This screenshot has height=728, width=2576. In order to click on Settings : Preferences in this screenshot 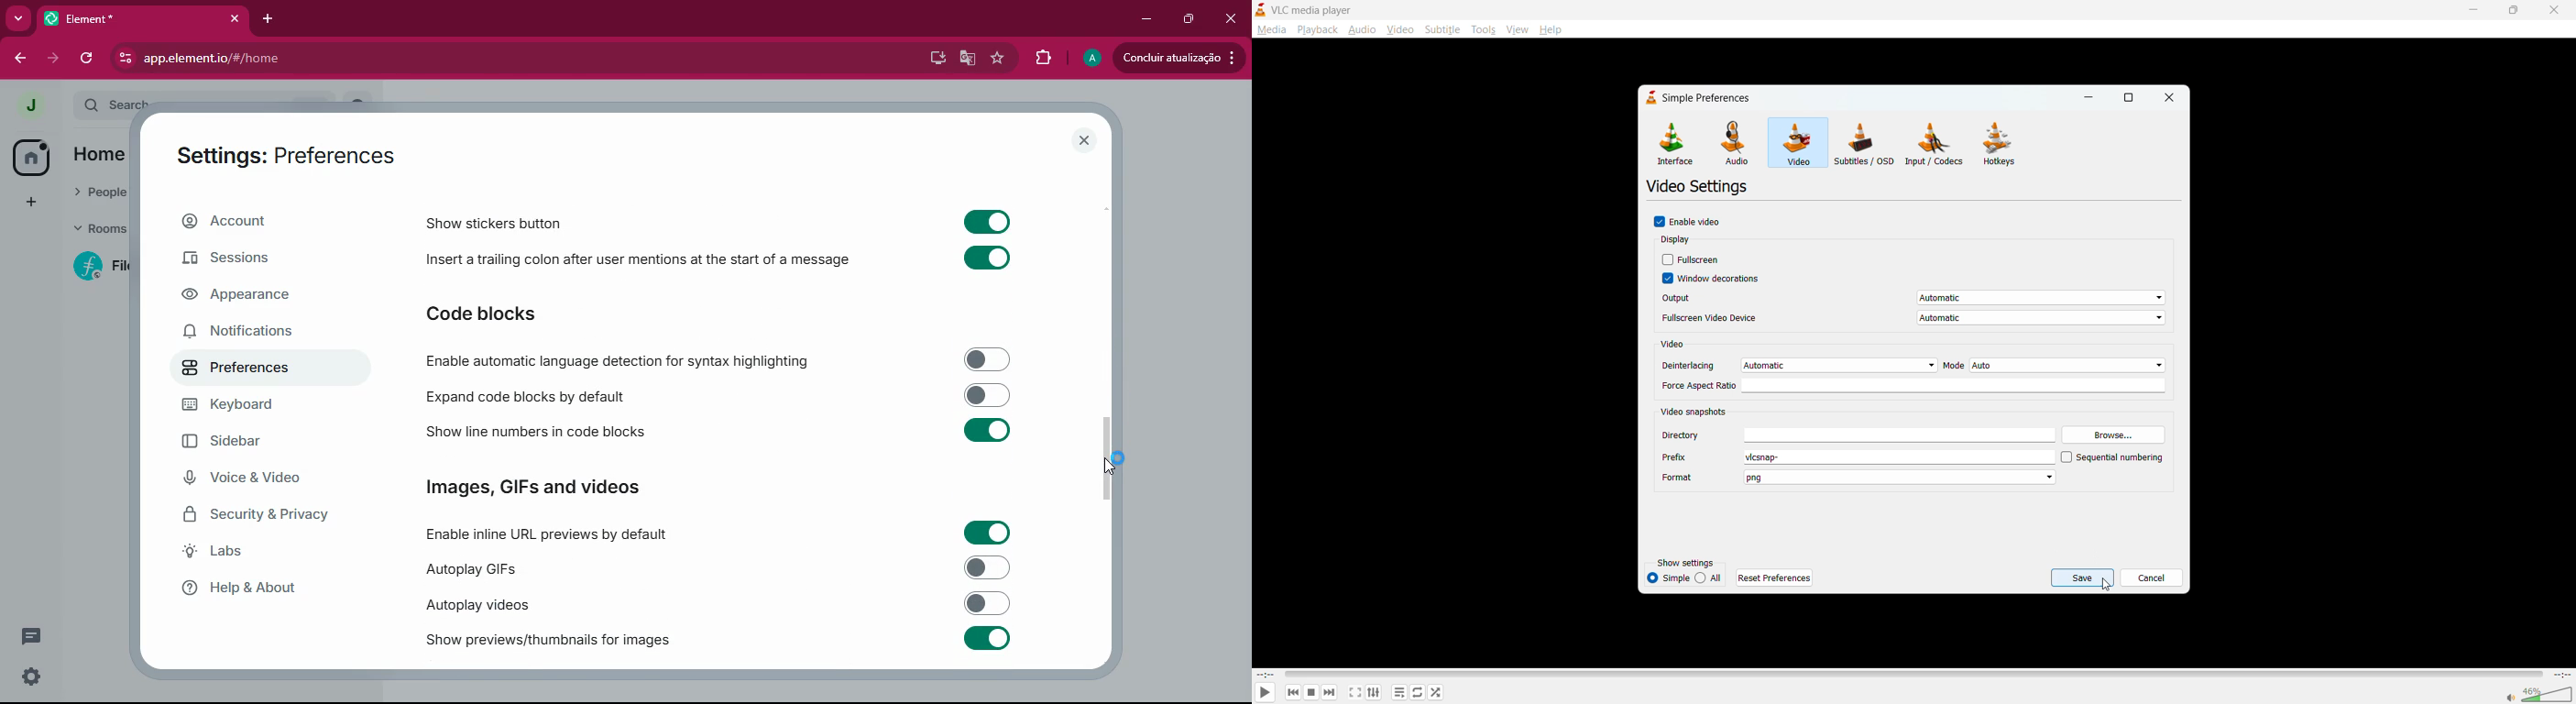, I will do `click(281, 153)`.